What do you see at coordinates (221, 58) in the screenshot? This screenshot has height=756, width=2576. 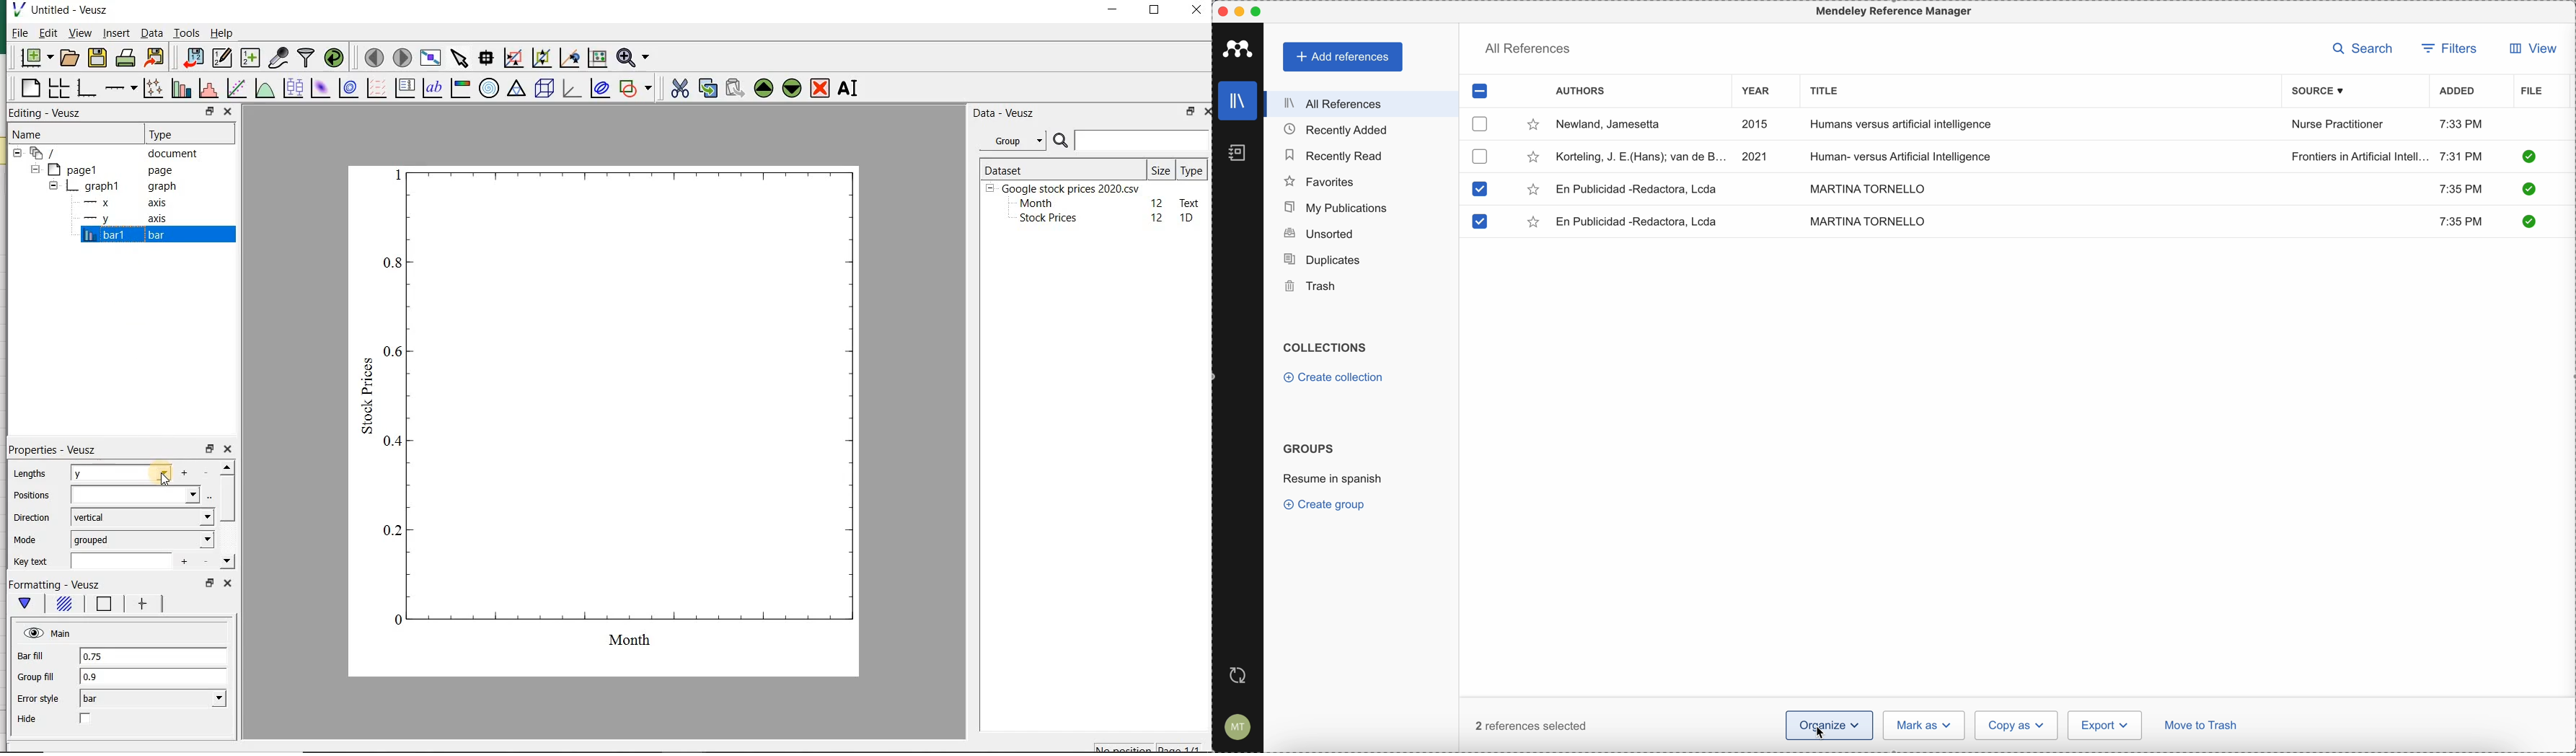 I see `edit and enter new datasets` at bounding box center [221, 58].